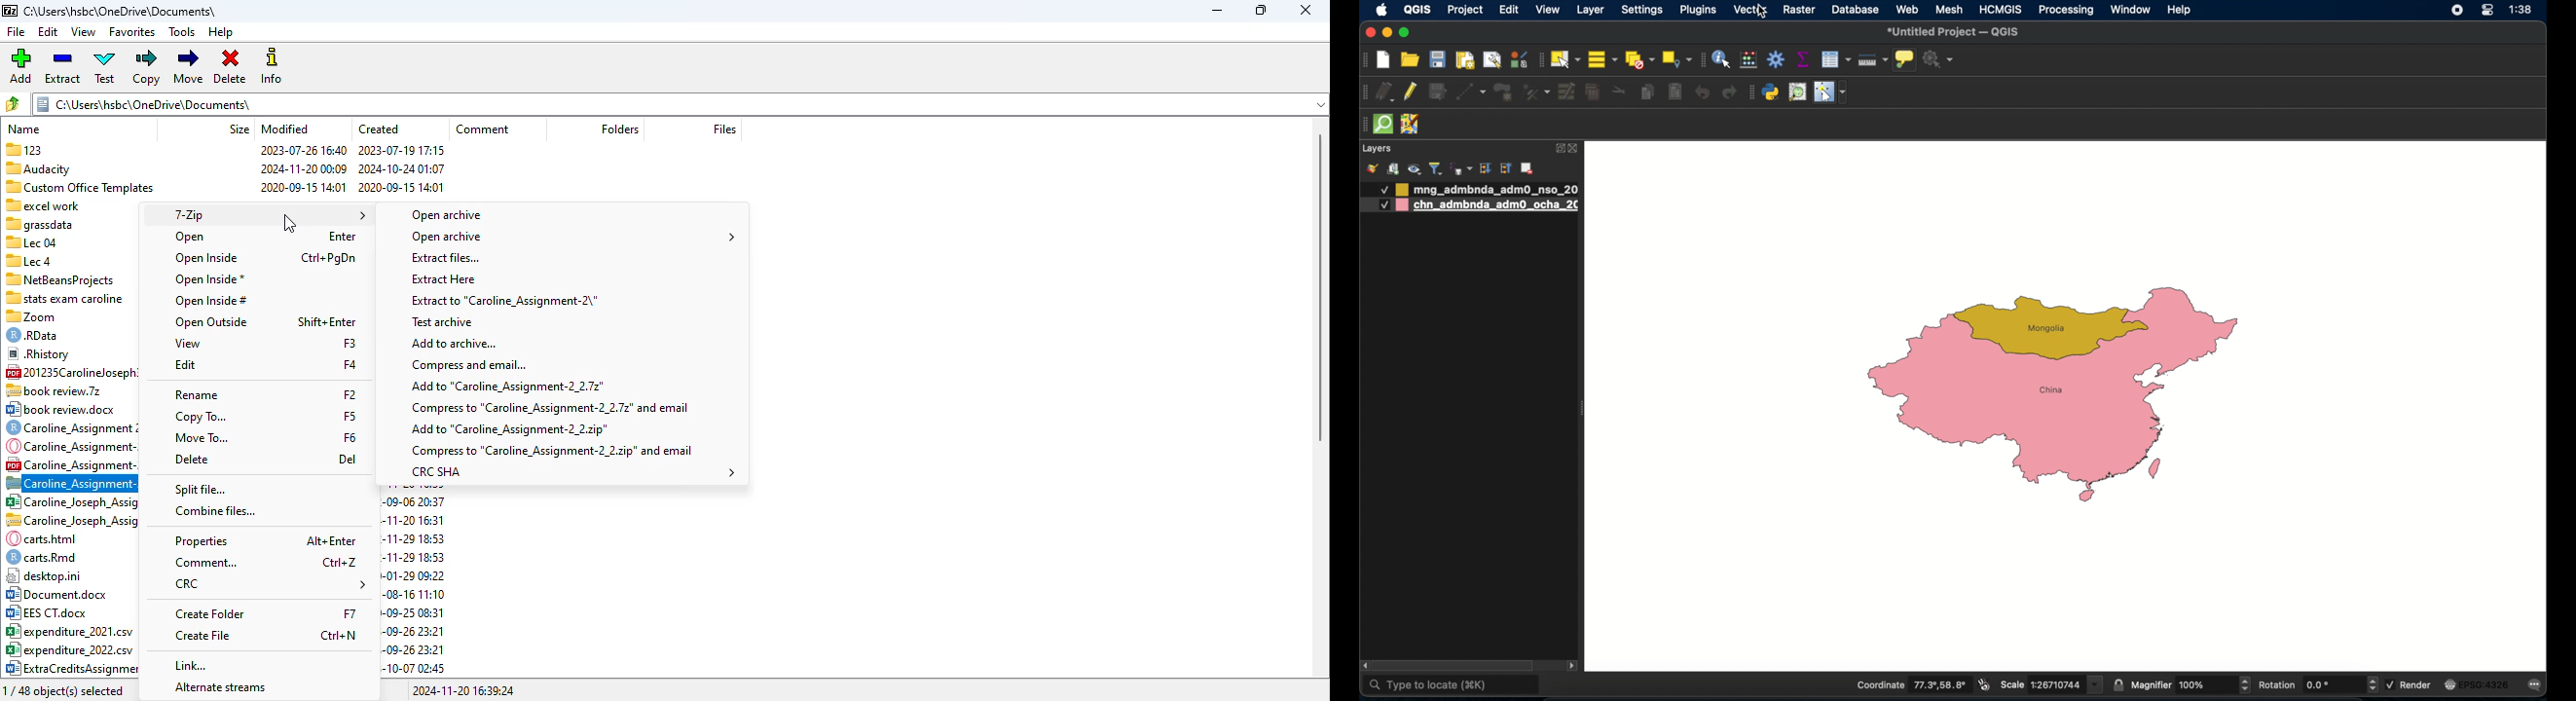 The height and width of the screenshot is (728, 2576). Describe the element at coordinates (574, 472) in the screenshot. I see `CRC SHA` at that location.